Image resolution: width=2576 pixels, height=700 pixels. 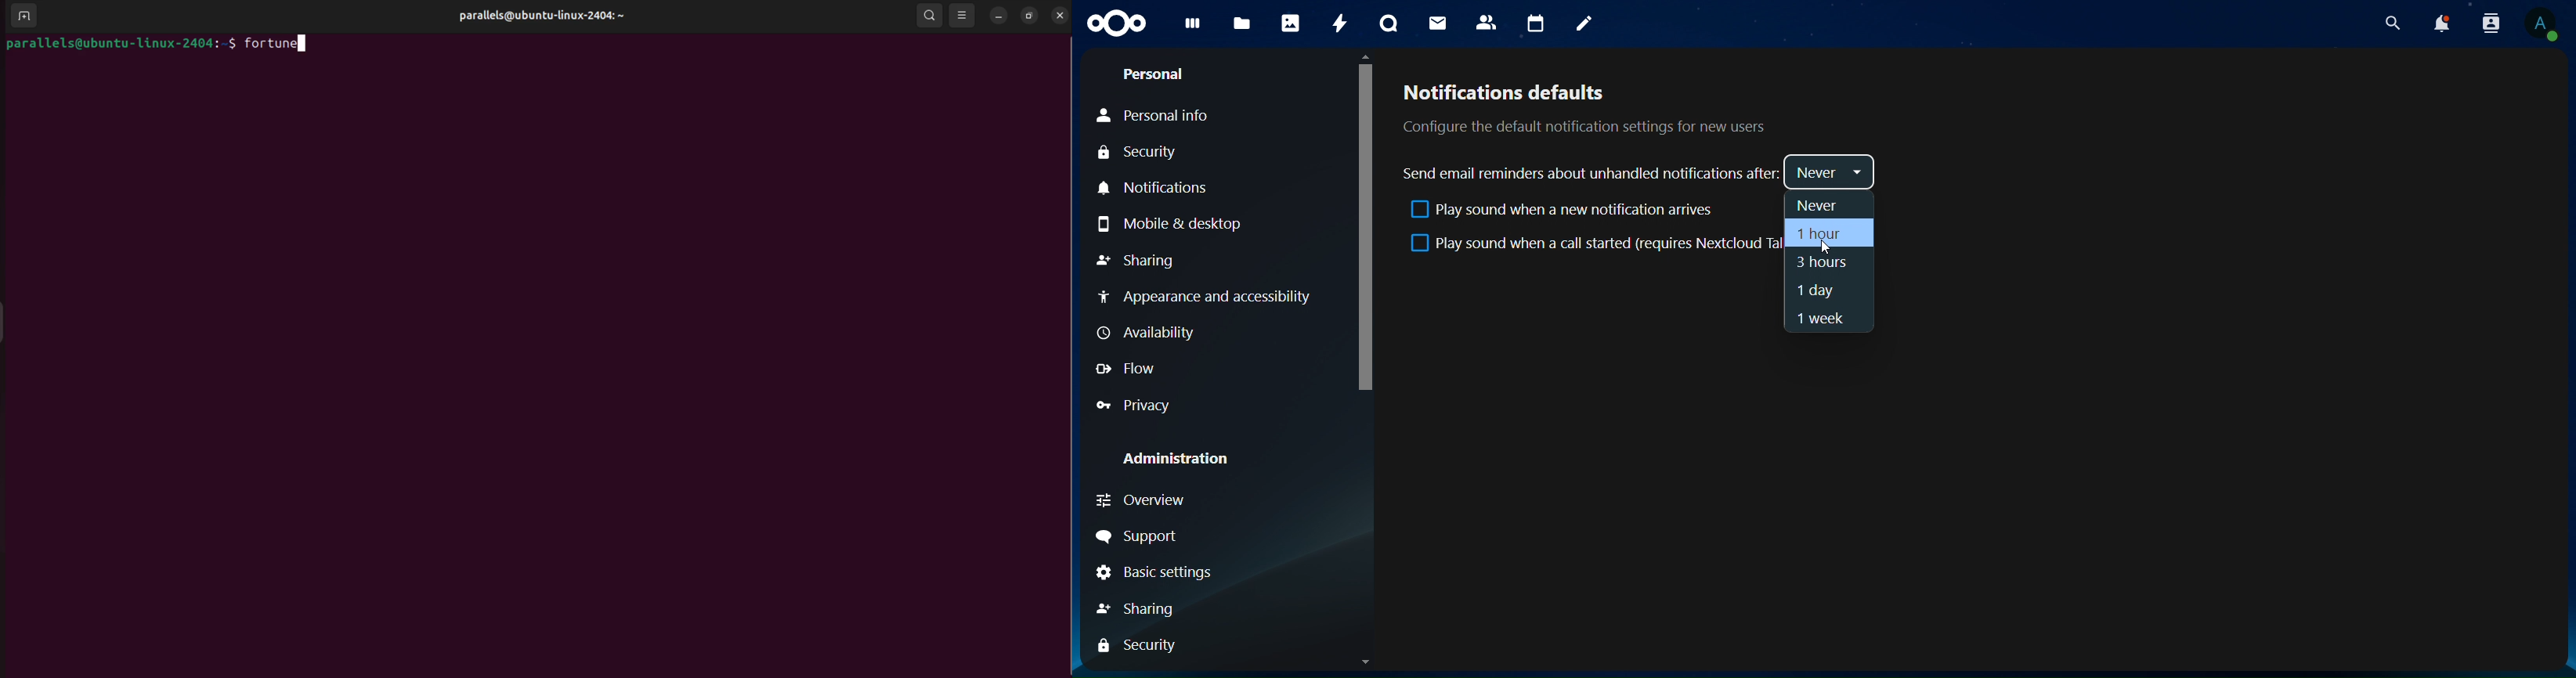 I want to click on Support, so click(x=1137, y=536).